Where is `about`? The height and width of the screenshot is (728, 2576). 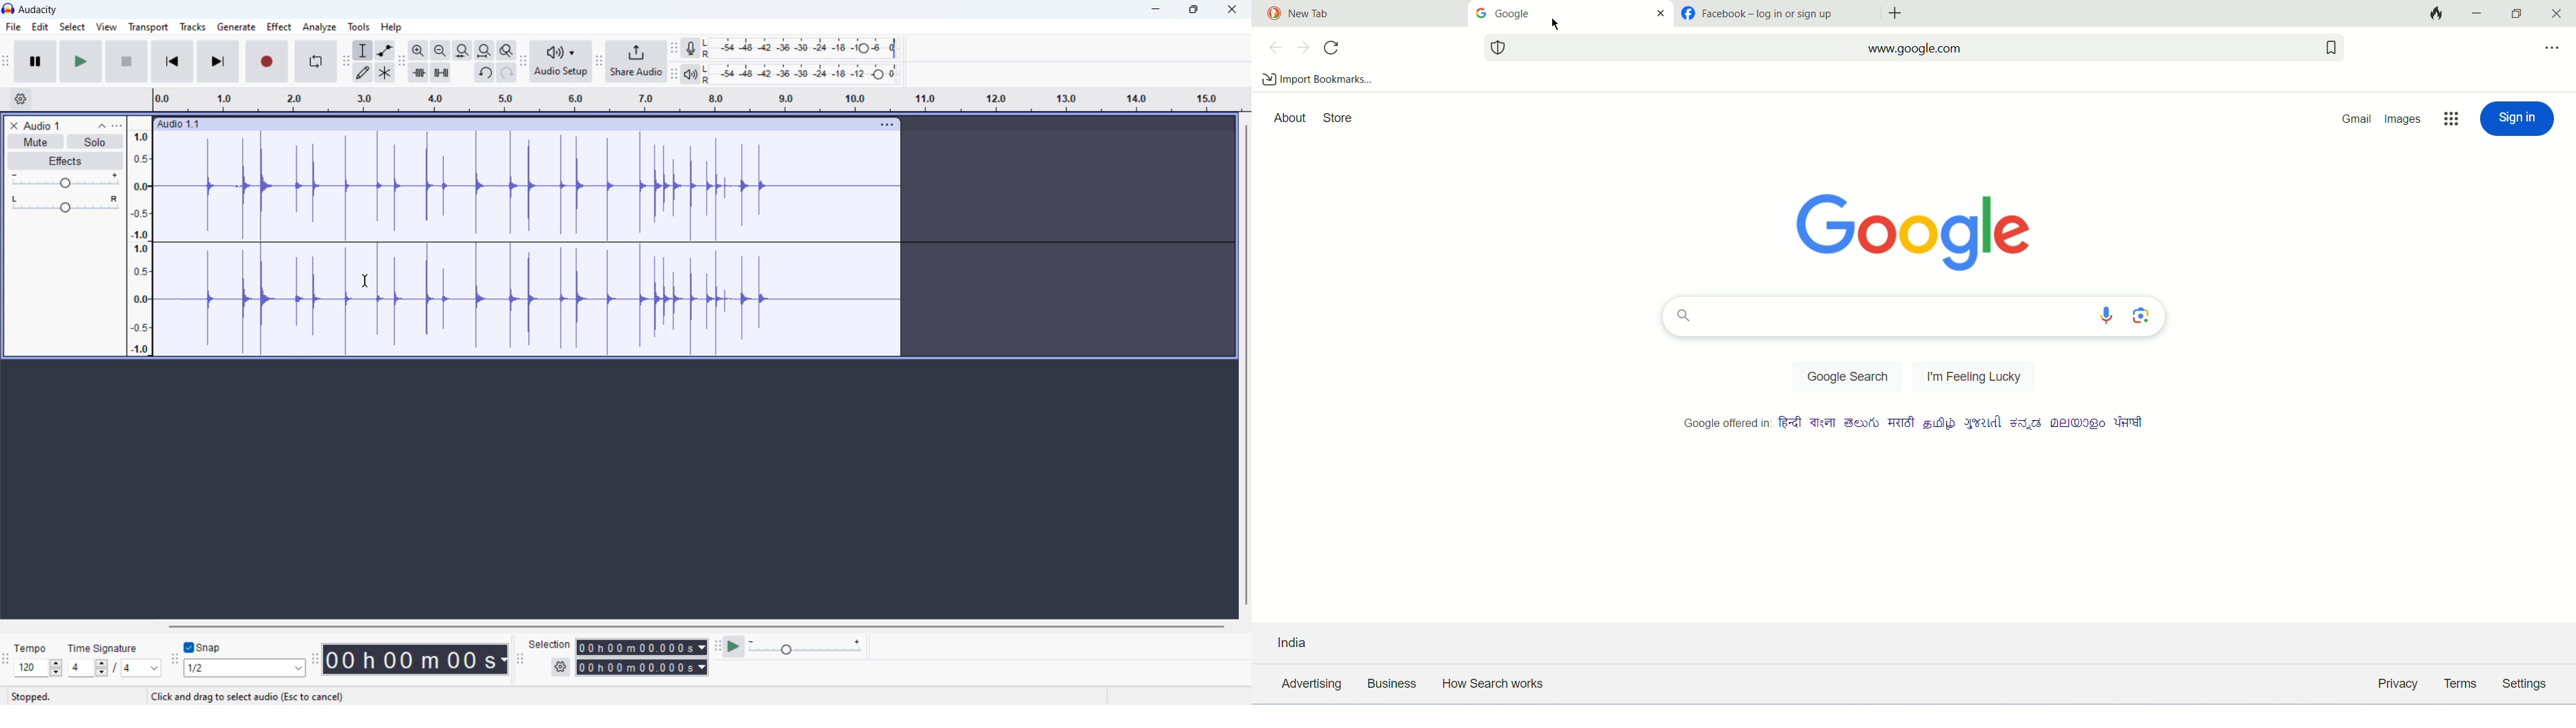 about is located at coordinates (1287, 117).